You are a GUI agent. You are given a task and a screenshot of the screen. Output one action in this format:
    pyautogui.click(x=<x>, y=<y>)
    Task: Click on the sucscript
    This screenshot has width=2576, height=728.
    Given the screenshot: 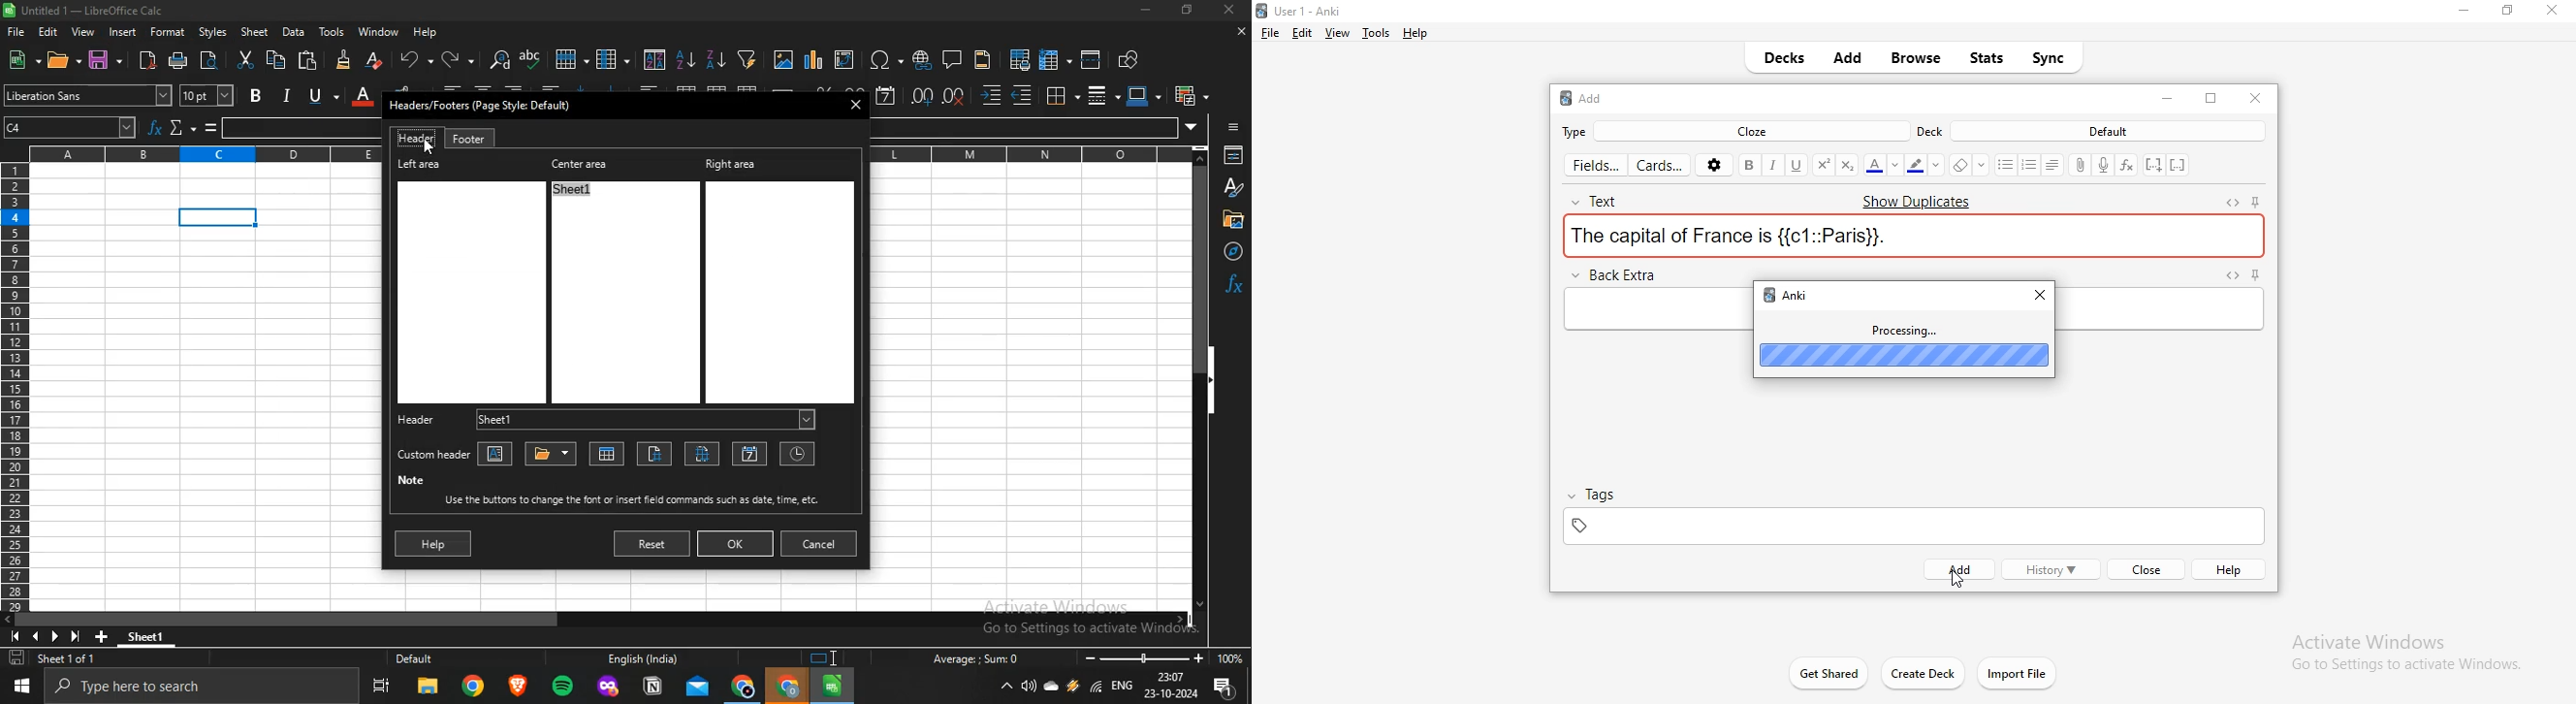 What is the action you would take?
    pyautogui.click(x=1848, y=164)
    